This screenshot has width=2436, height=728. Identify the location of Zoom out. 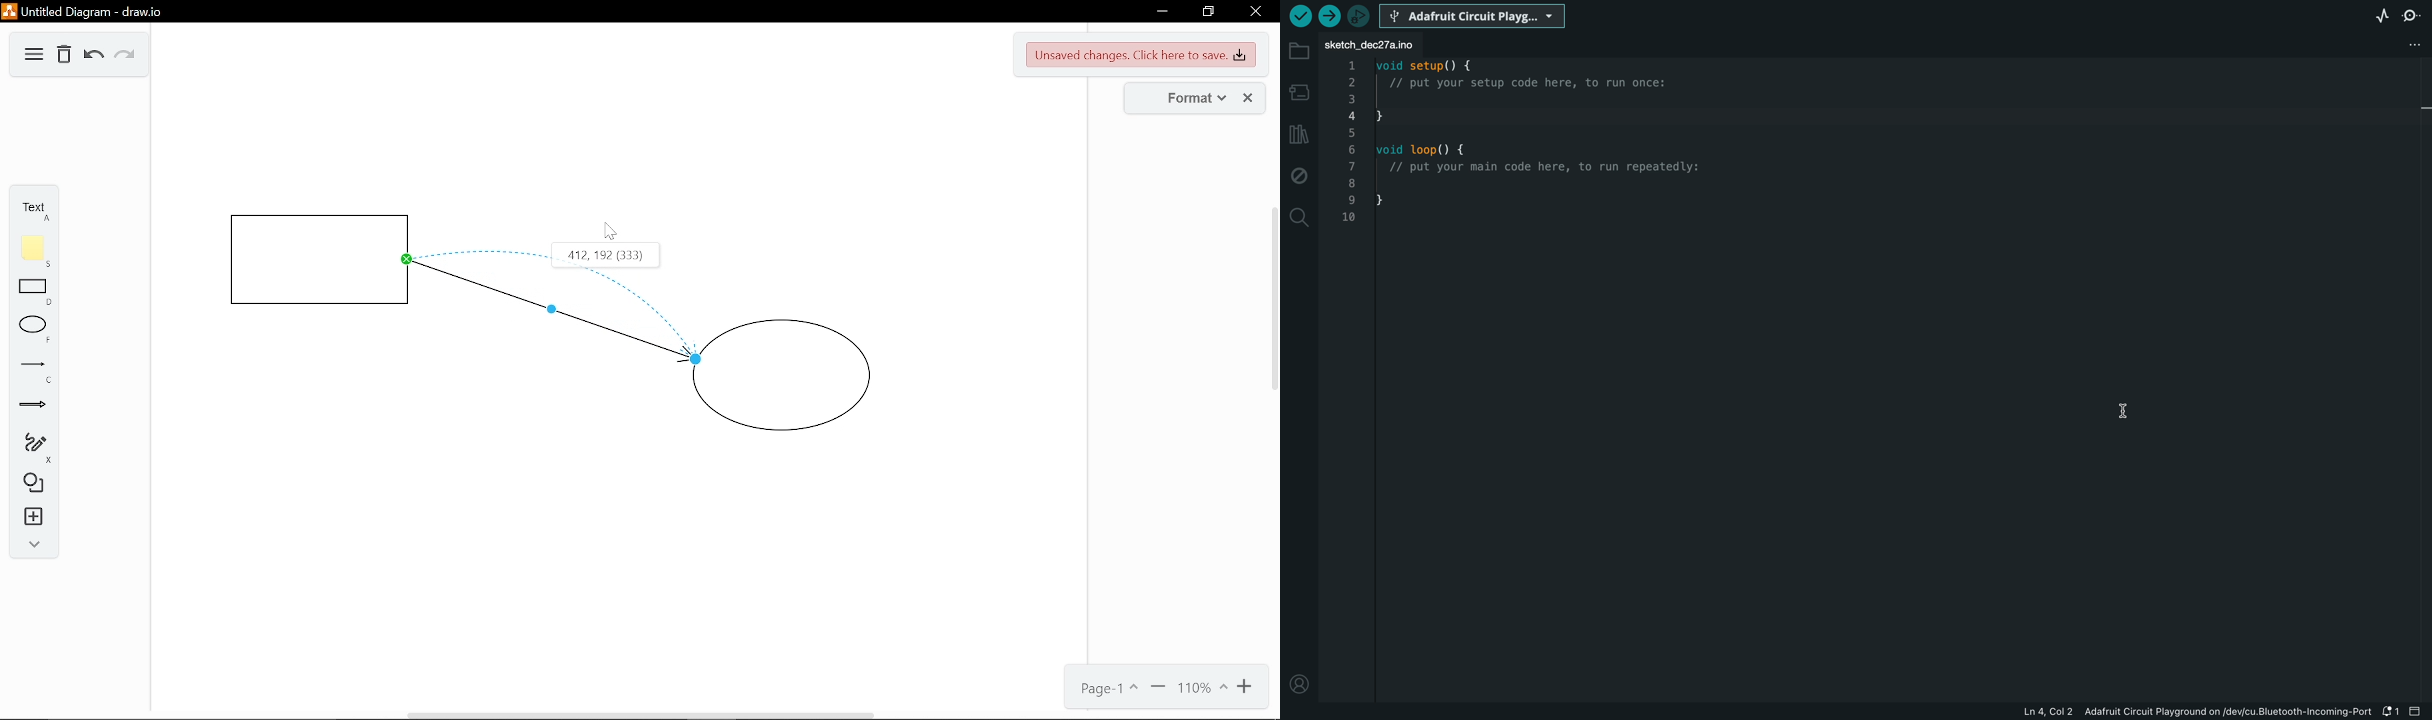
(1158, 689).